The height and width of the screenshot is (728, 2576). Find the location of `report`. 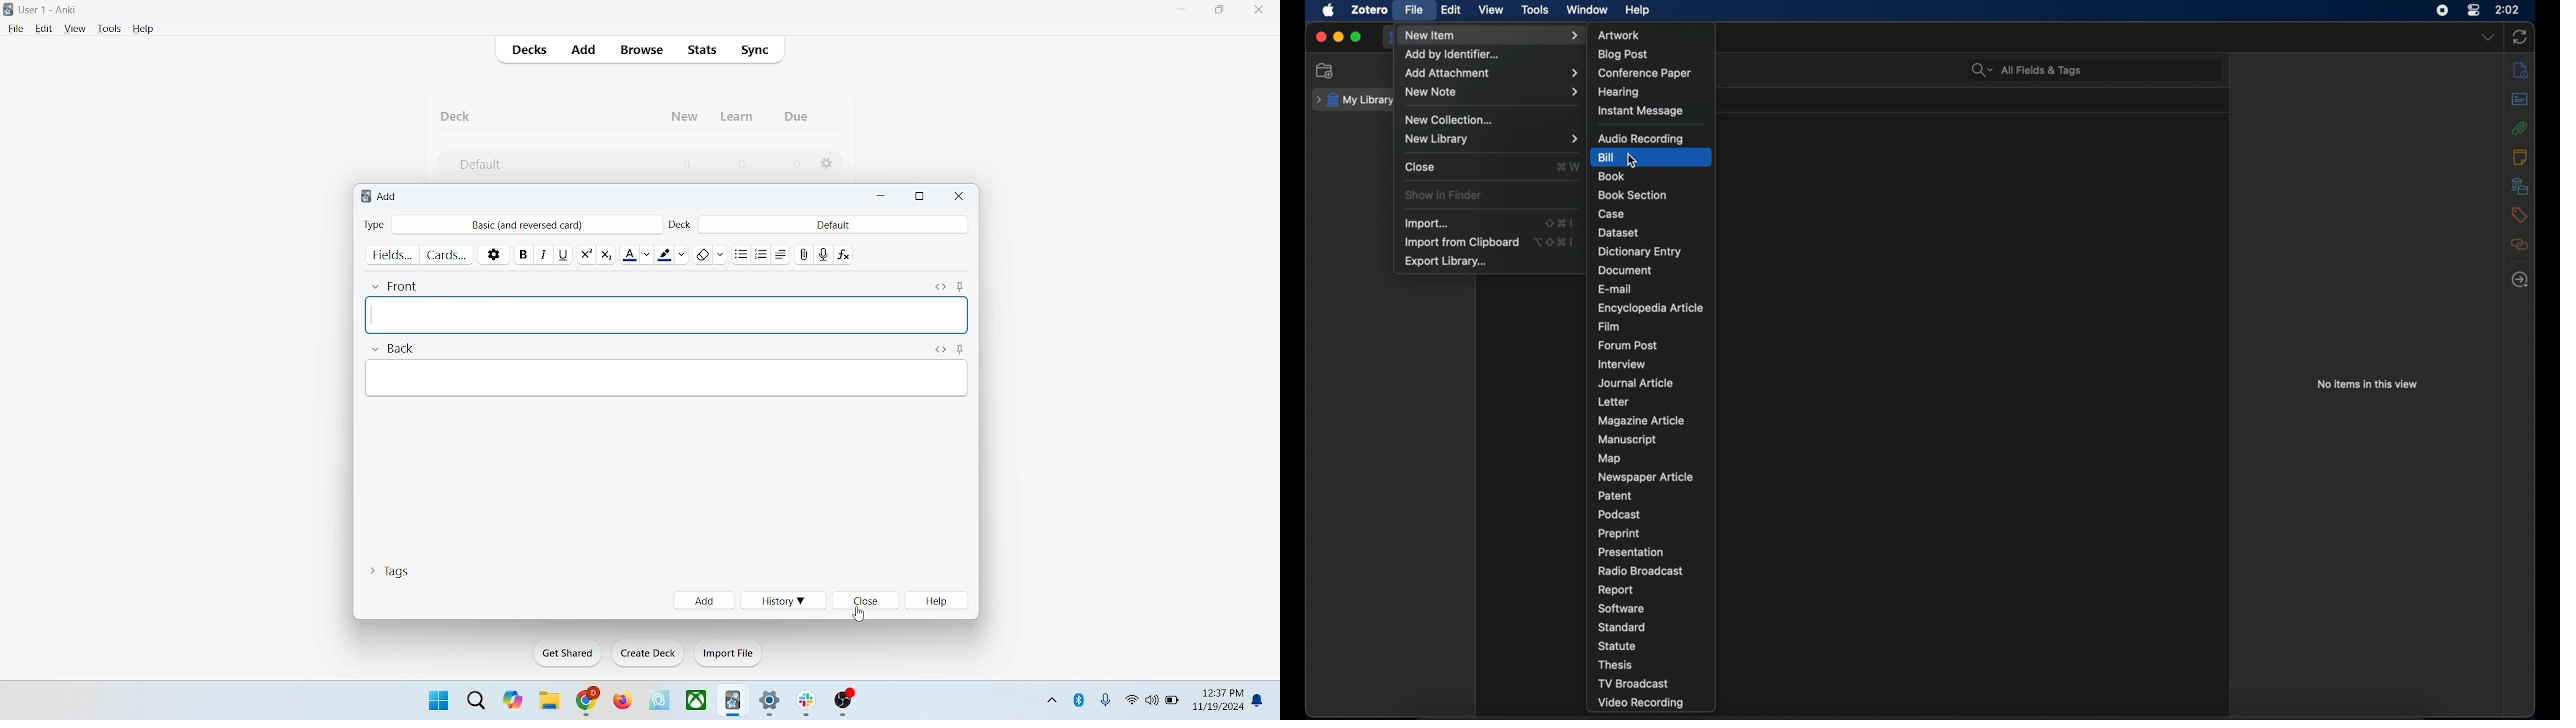

report is located at coordinates (1615, 590).